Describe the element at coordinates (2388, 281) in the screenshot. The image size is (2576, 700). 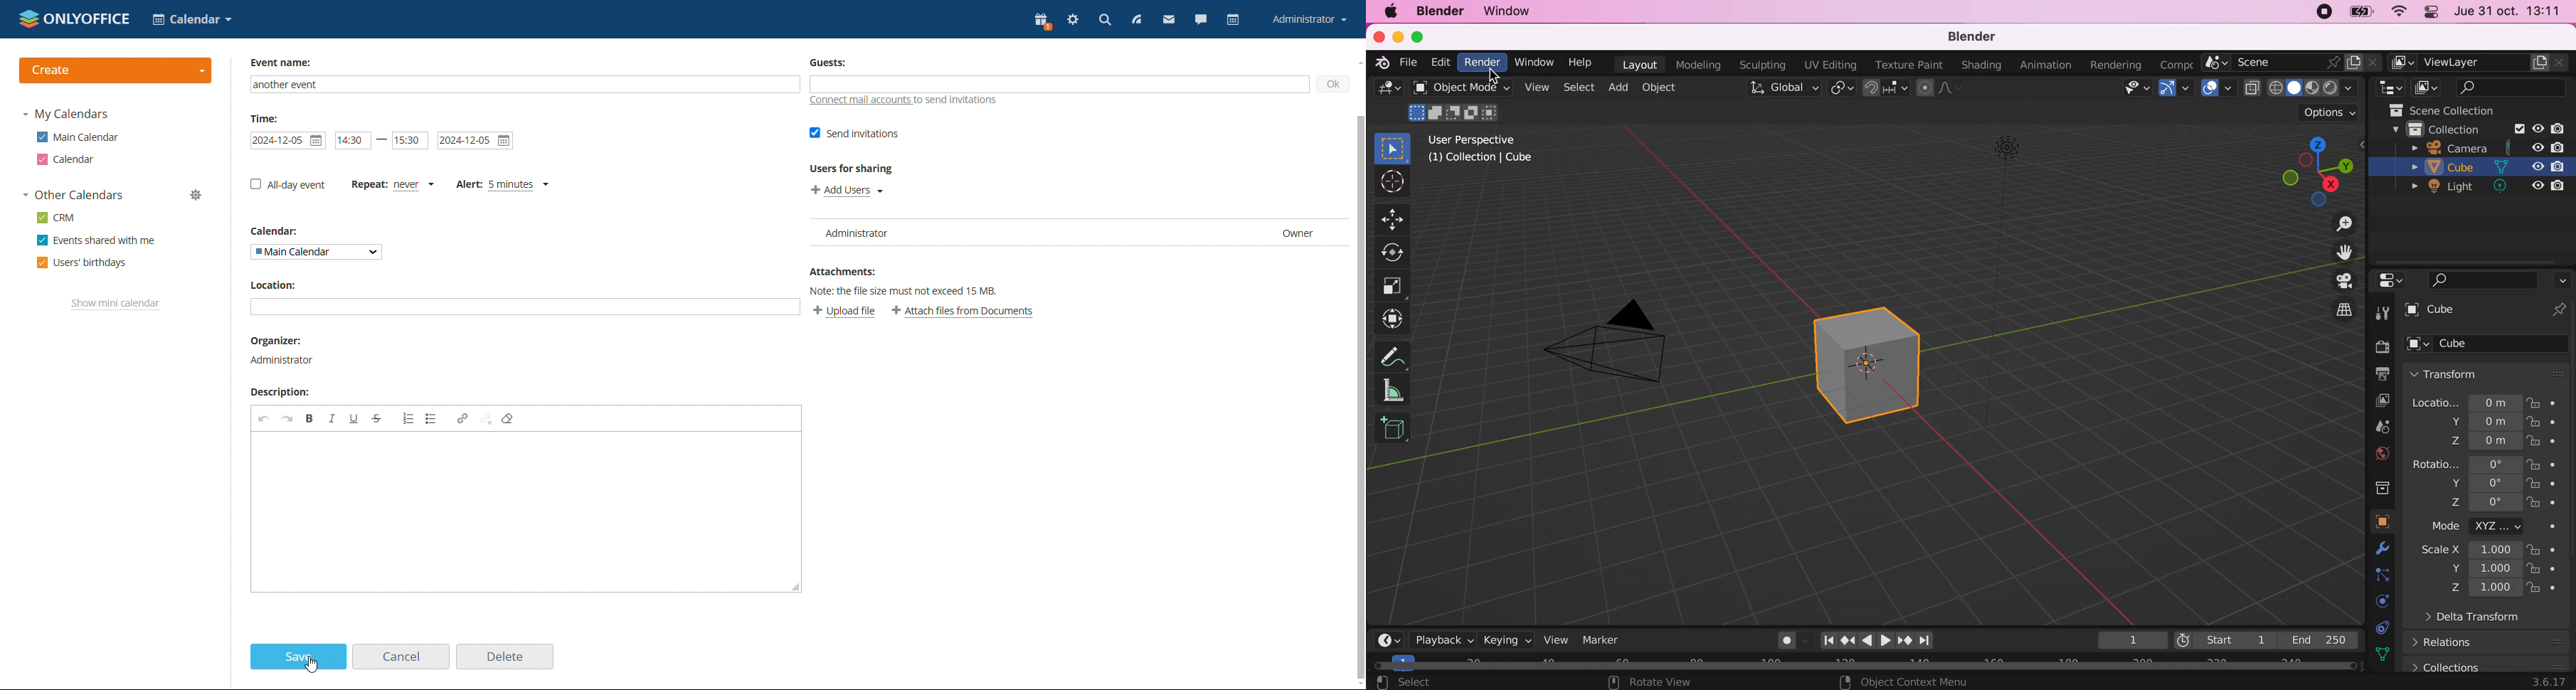
I see `editor type` at that location.